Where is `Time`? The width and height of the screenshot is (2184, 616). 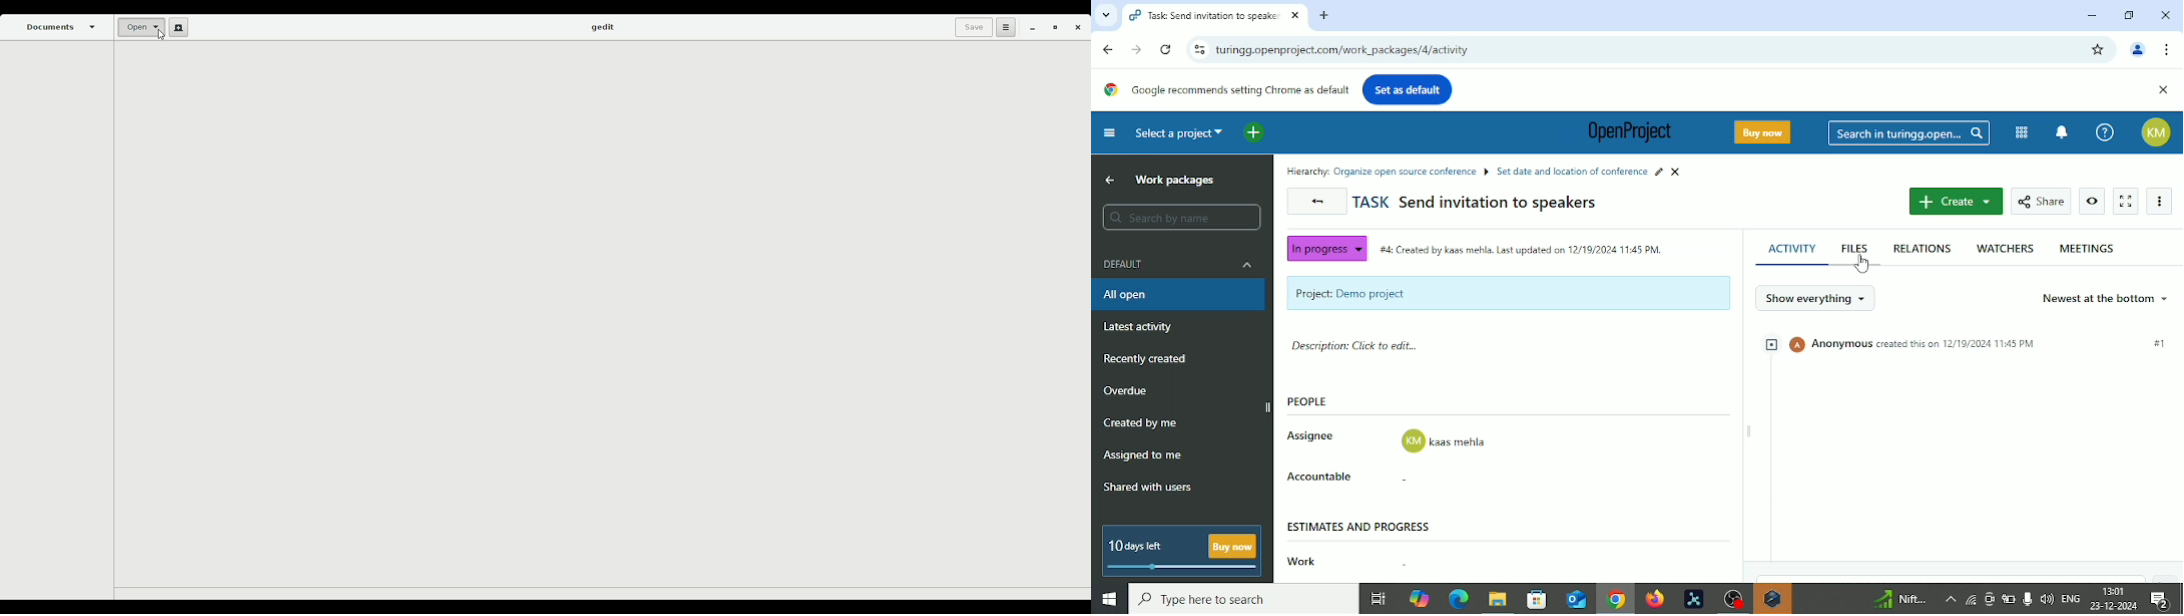 Time is located at coordinates (2115, 589).